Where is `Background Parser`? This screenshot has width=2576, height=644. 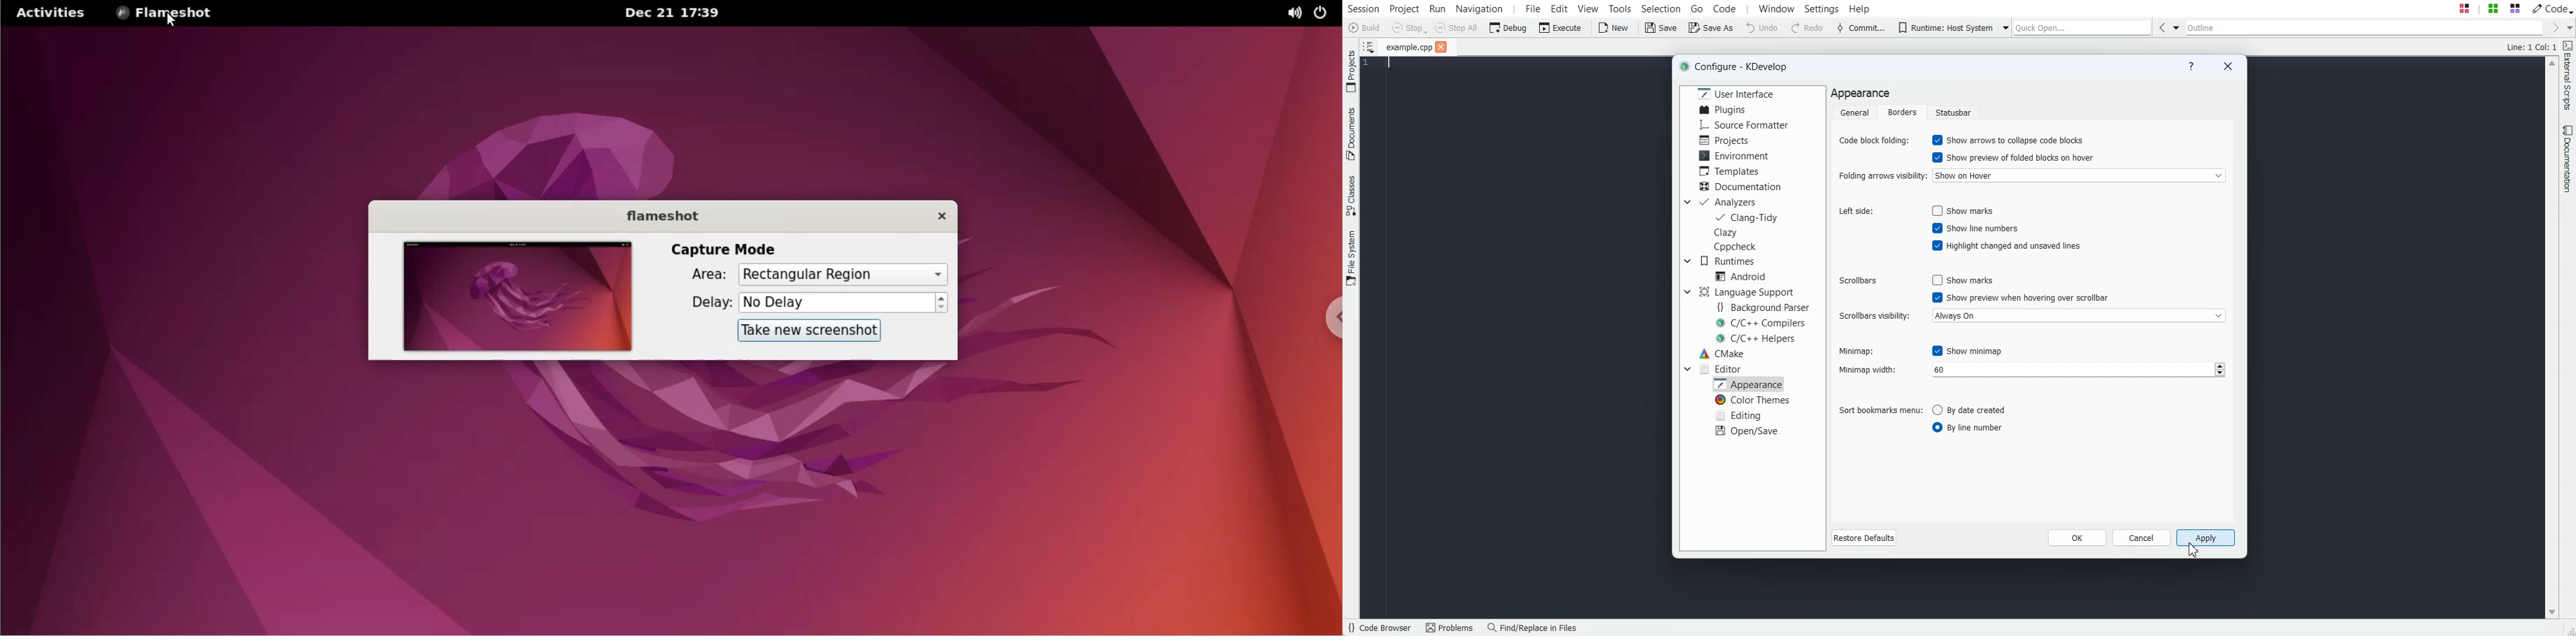
Background Parser is located at coordinates (1765, 306).